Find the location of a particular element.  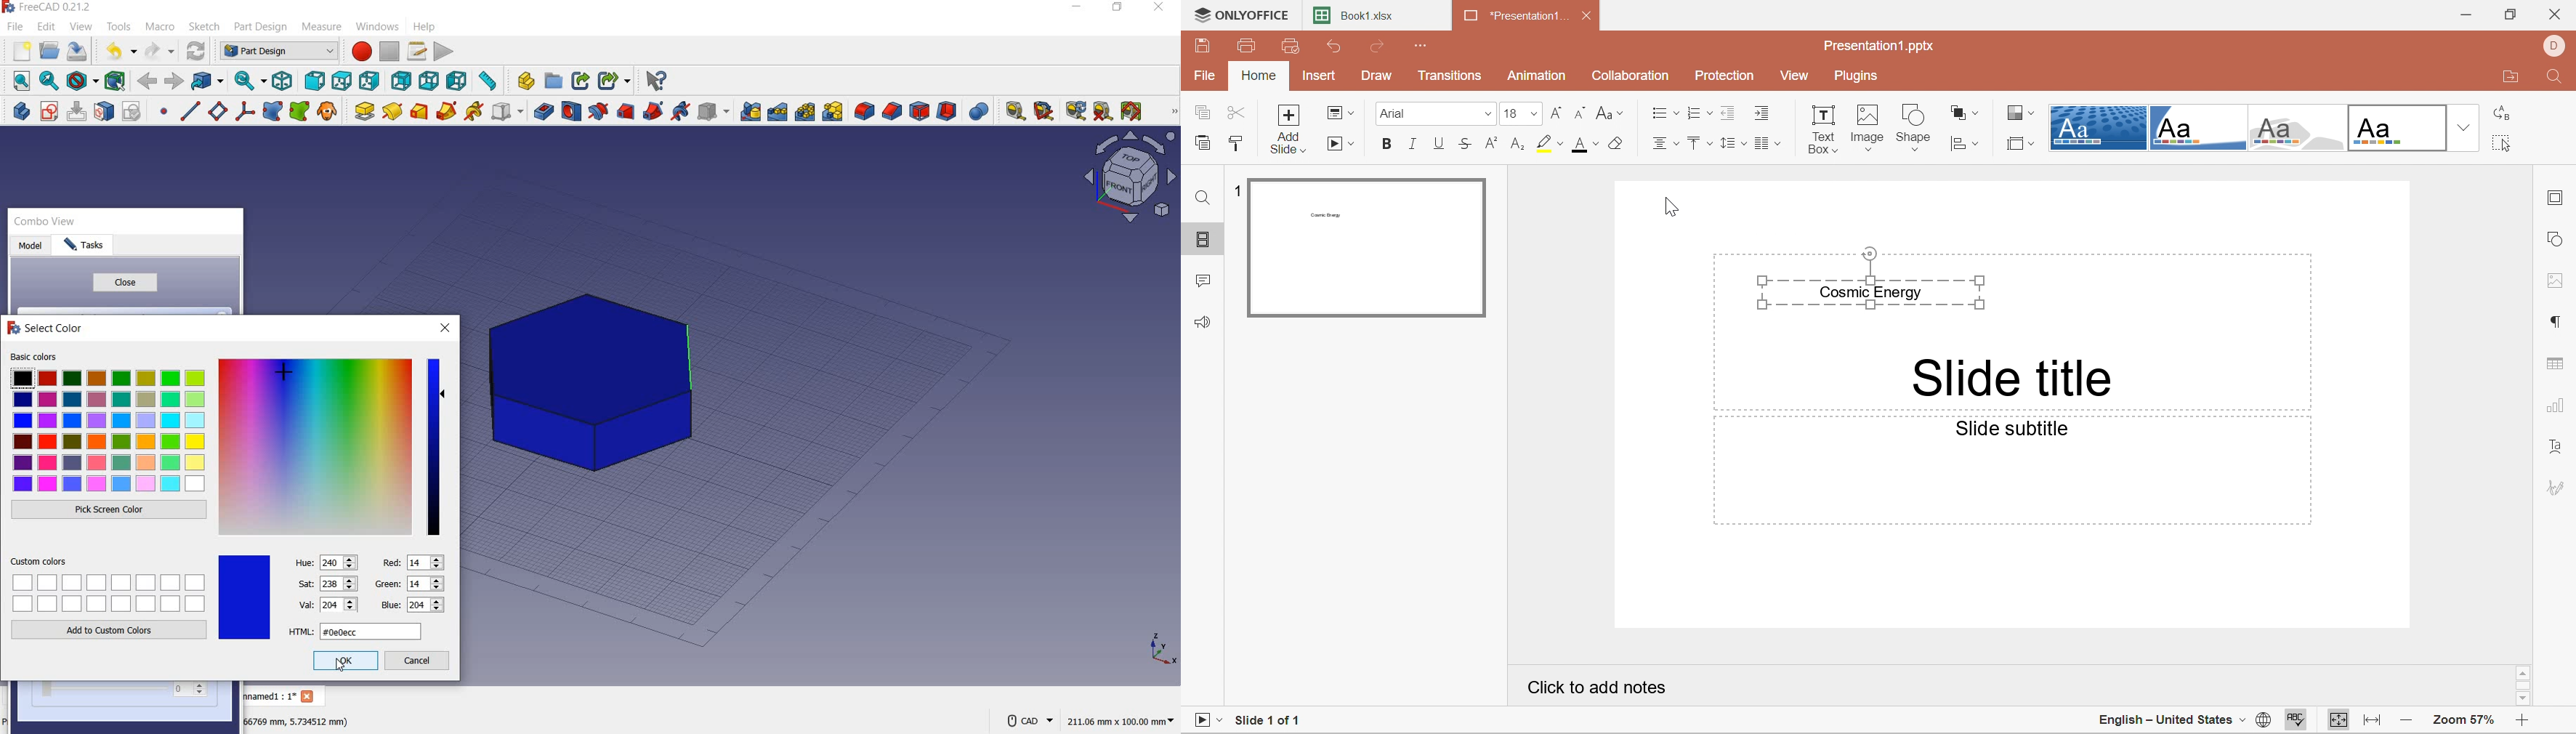

additive loft is located at coordinates (419, 111).